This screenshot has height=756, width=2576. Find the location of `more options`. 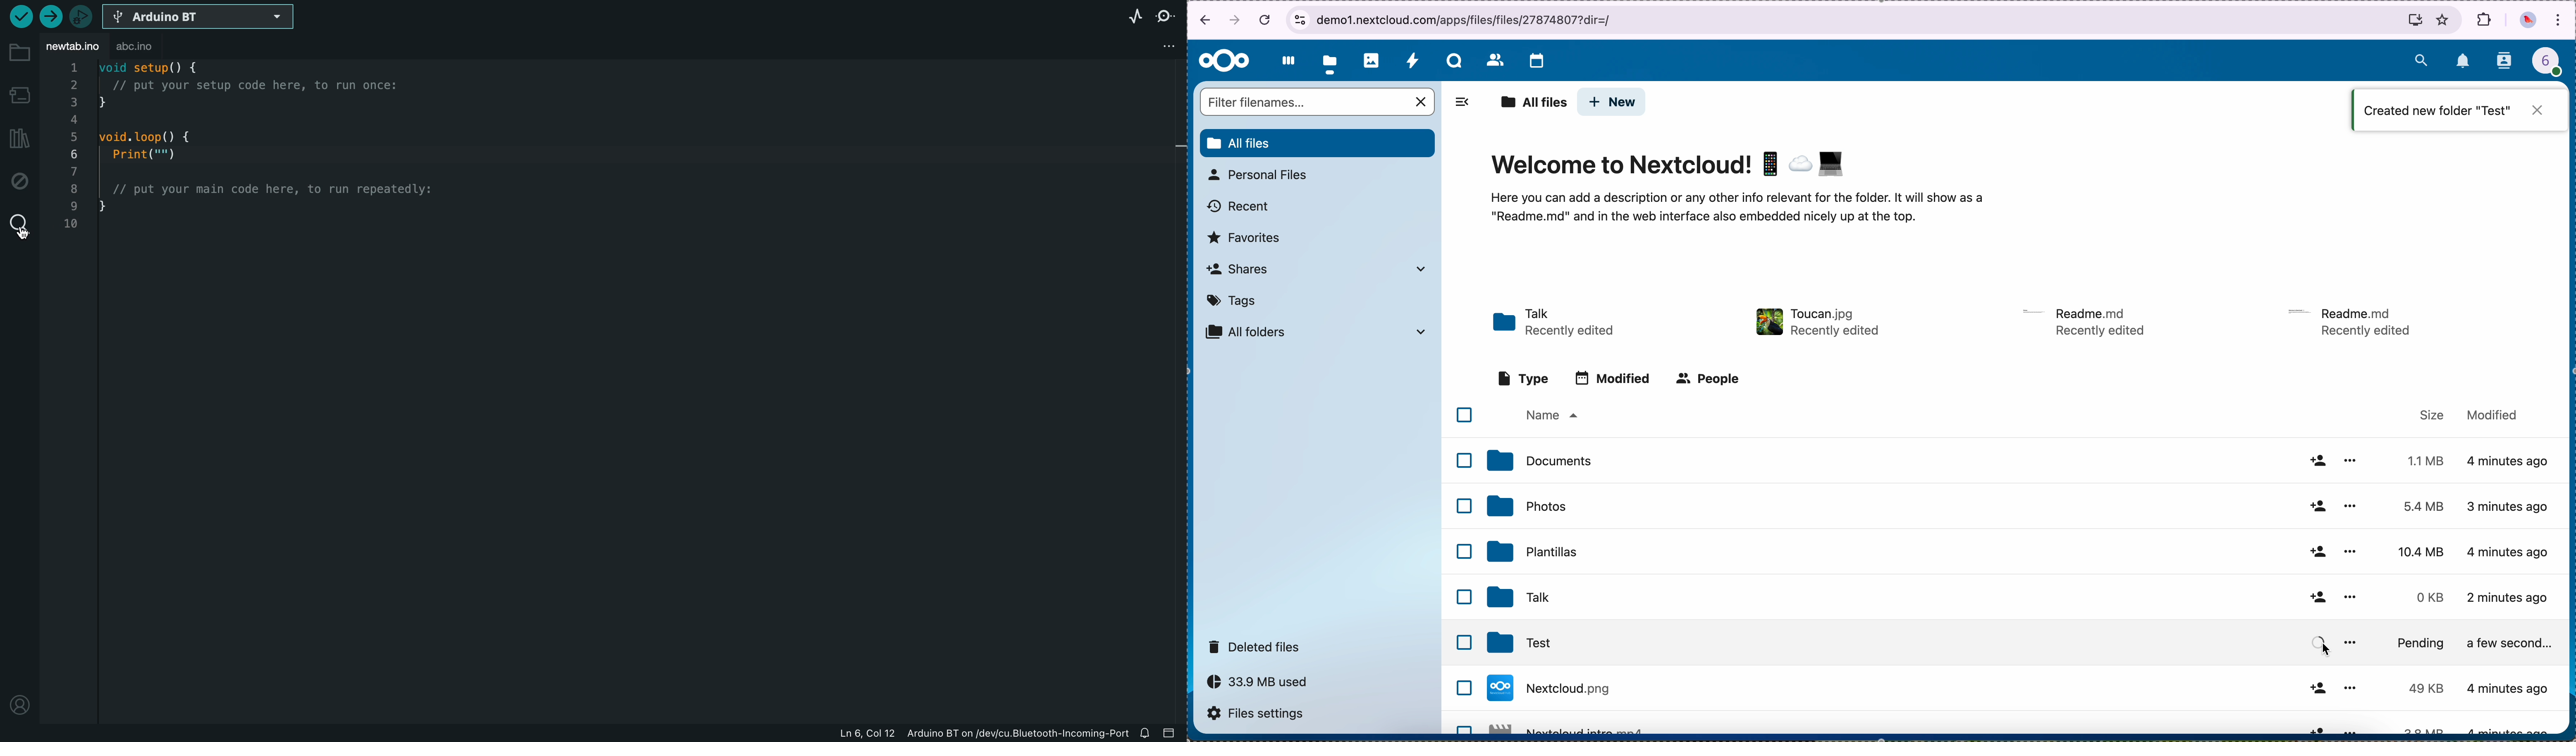

more options is located at coordinates (2353, 639).